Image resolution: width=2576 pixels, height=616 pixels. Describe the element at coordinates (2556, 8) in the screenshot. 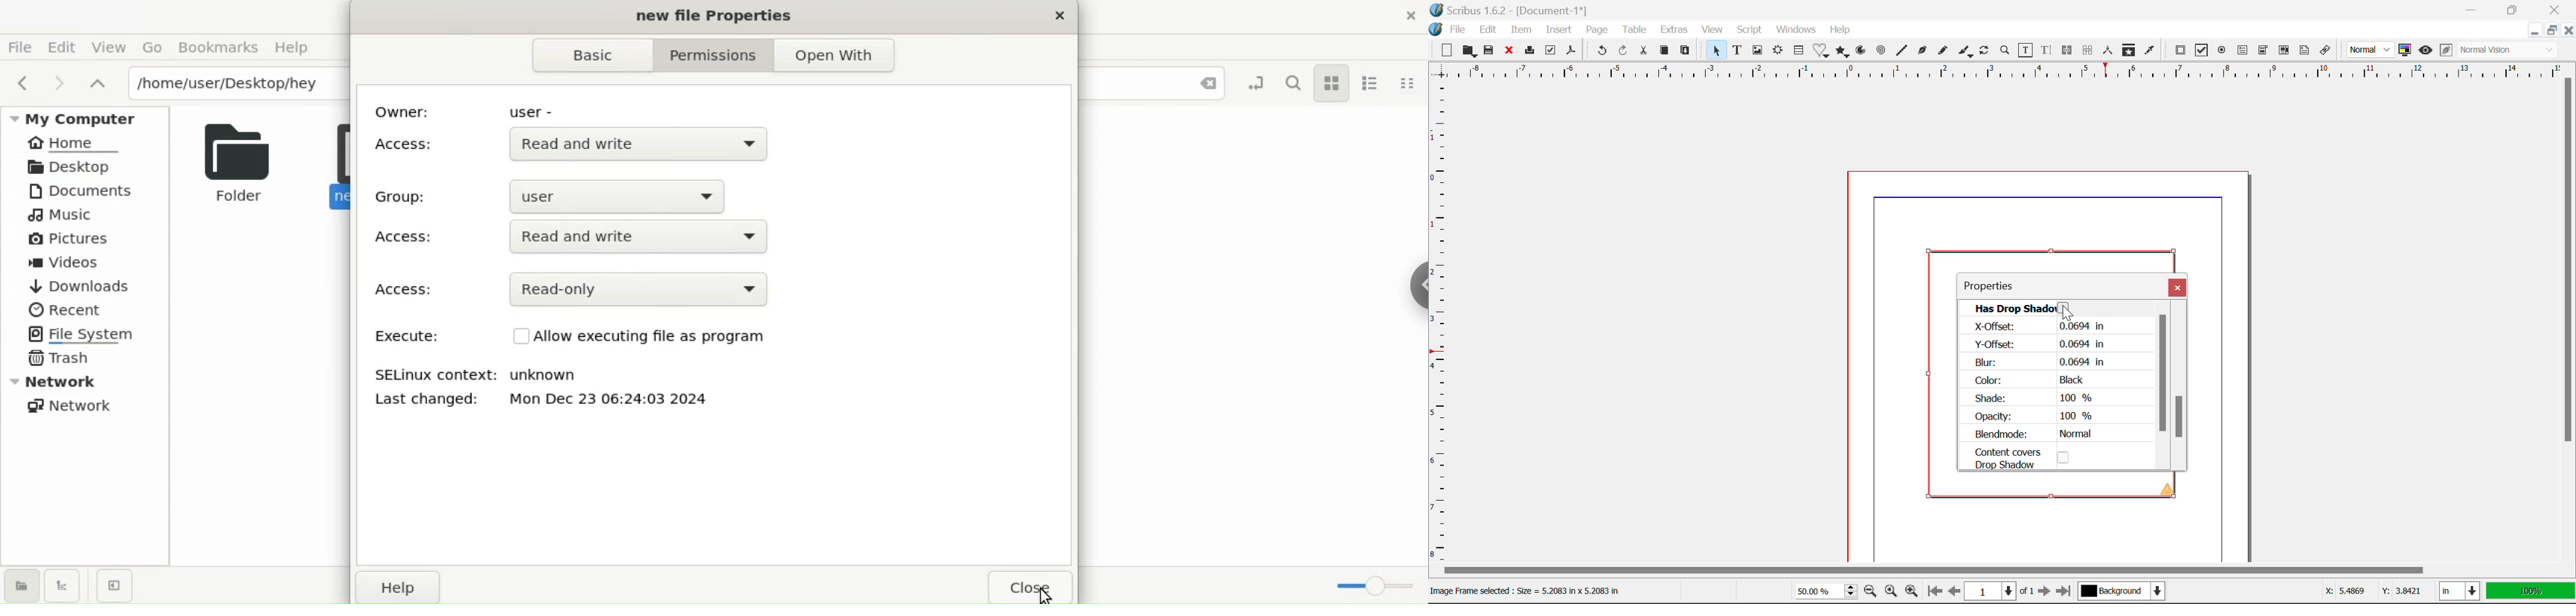

I see `Close` at that location.